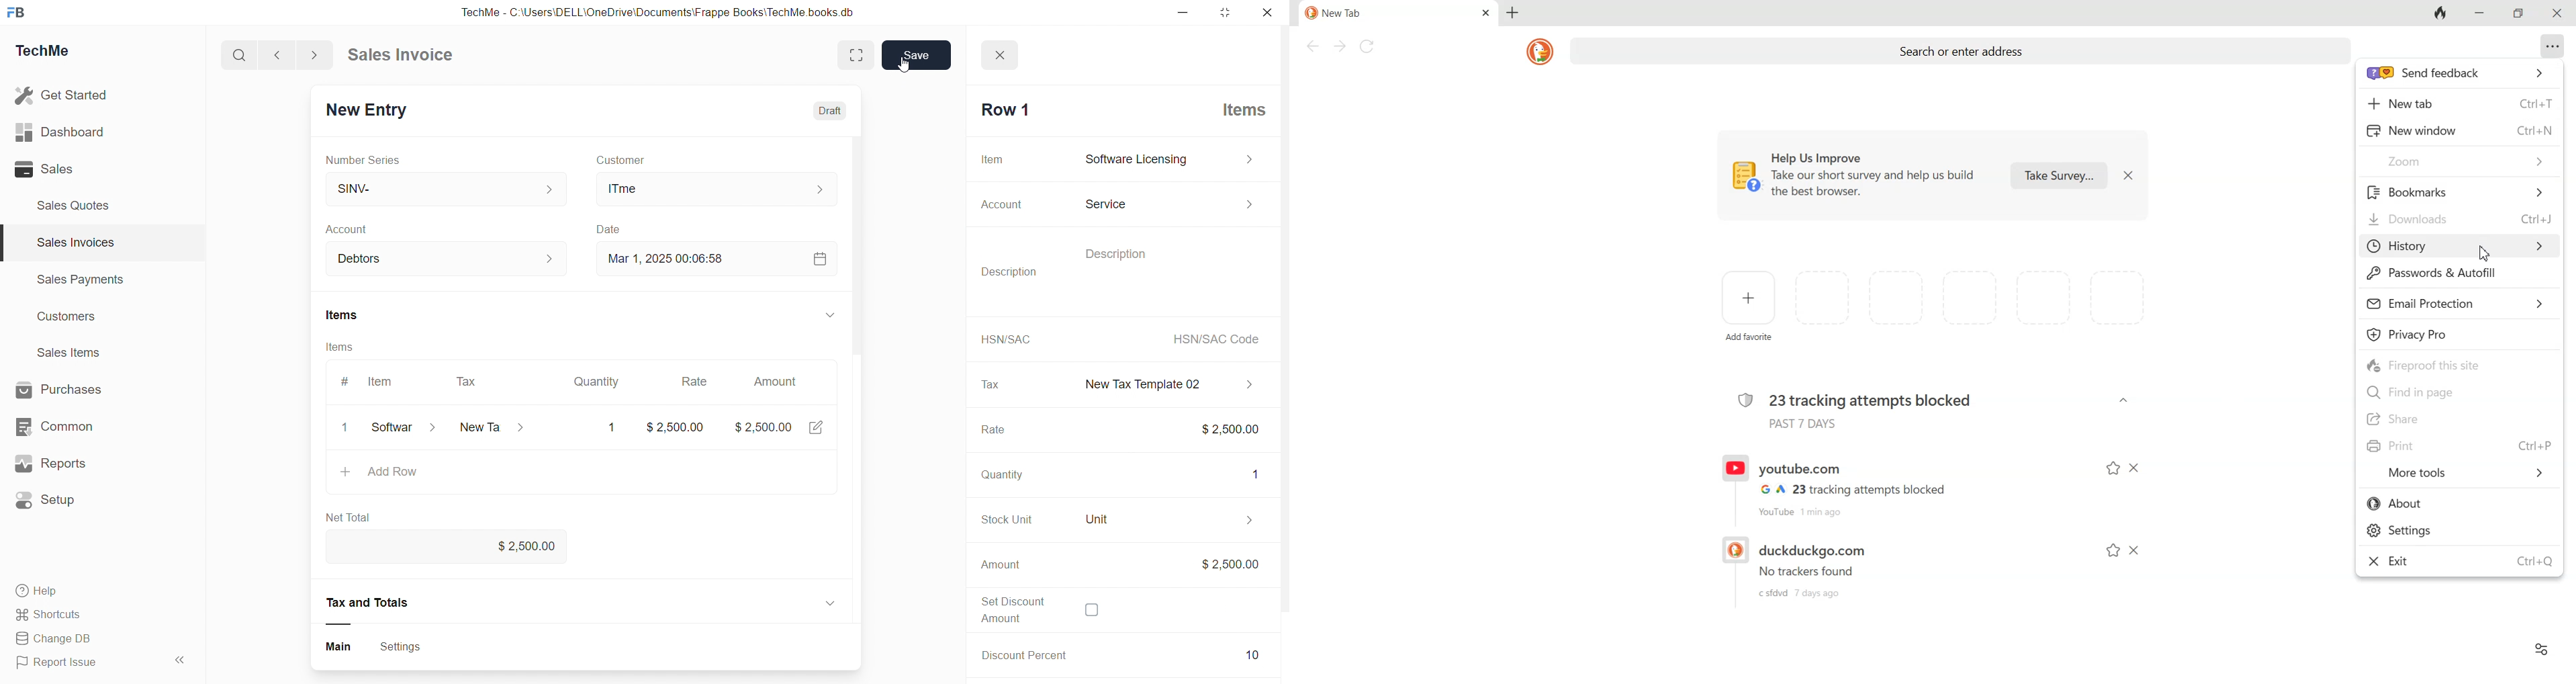 This screenshot has width=2576, height=700. Describe the element at coordinates (348, 428) in the screenshot. I see `1` at that location.